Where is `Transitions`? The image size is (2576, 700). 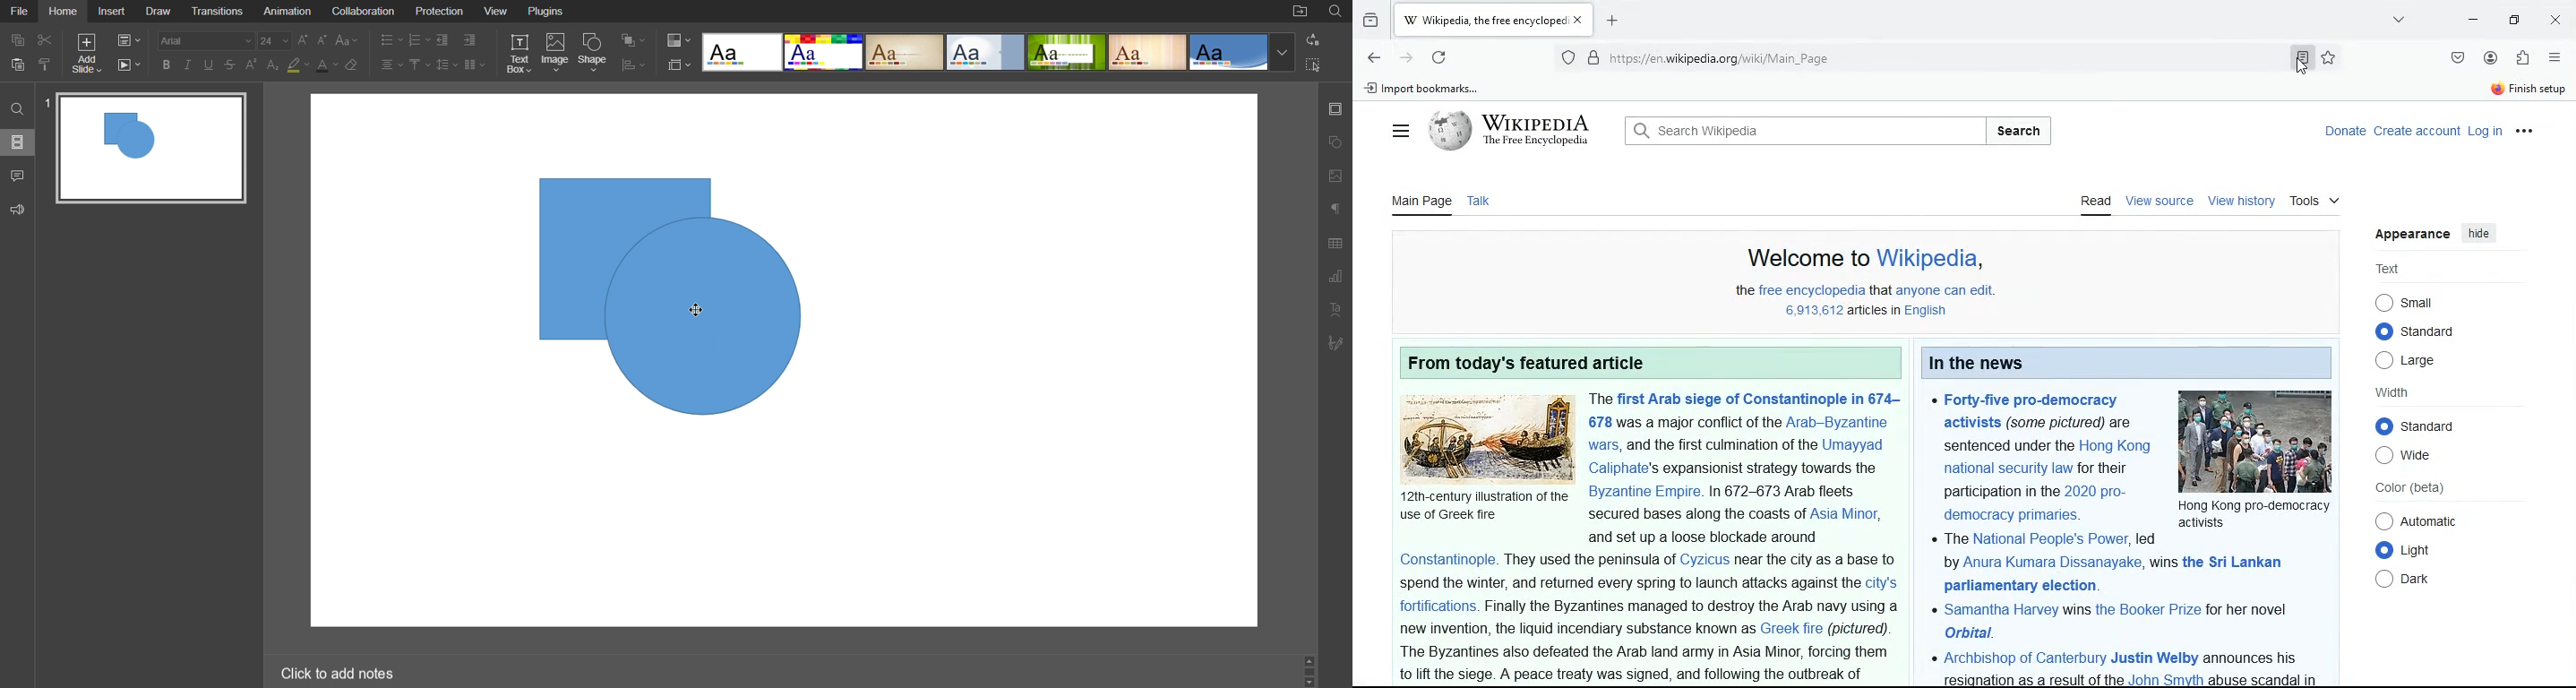 Transitions is located at coordinates (218, 11).